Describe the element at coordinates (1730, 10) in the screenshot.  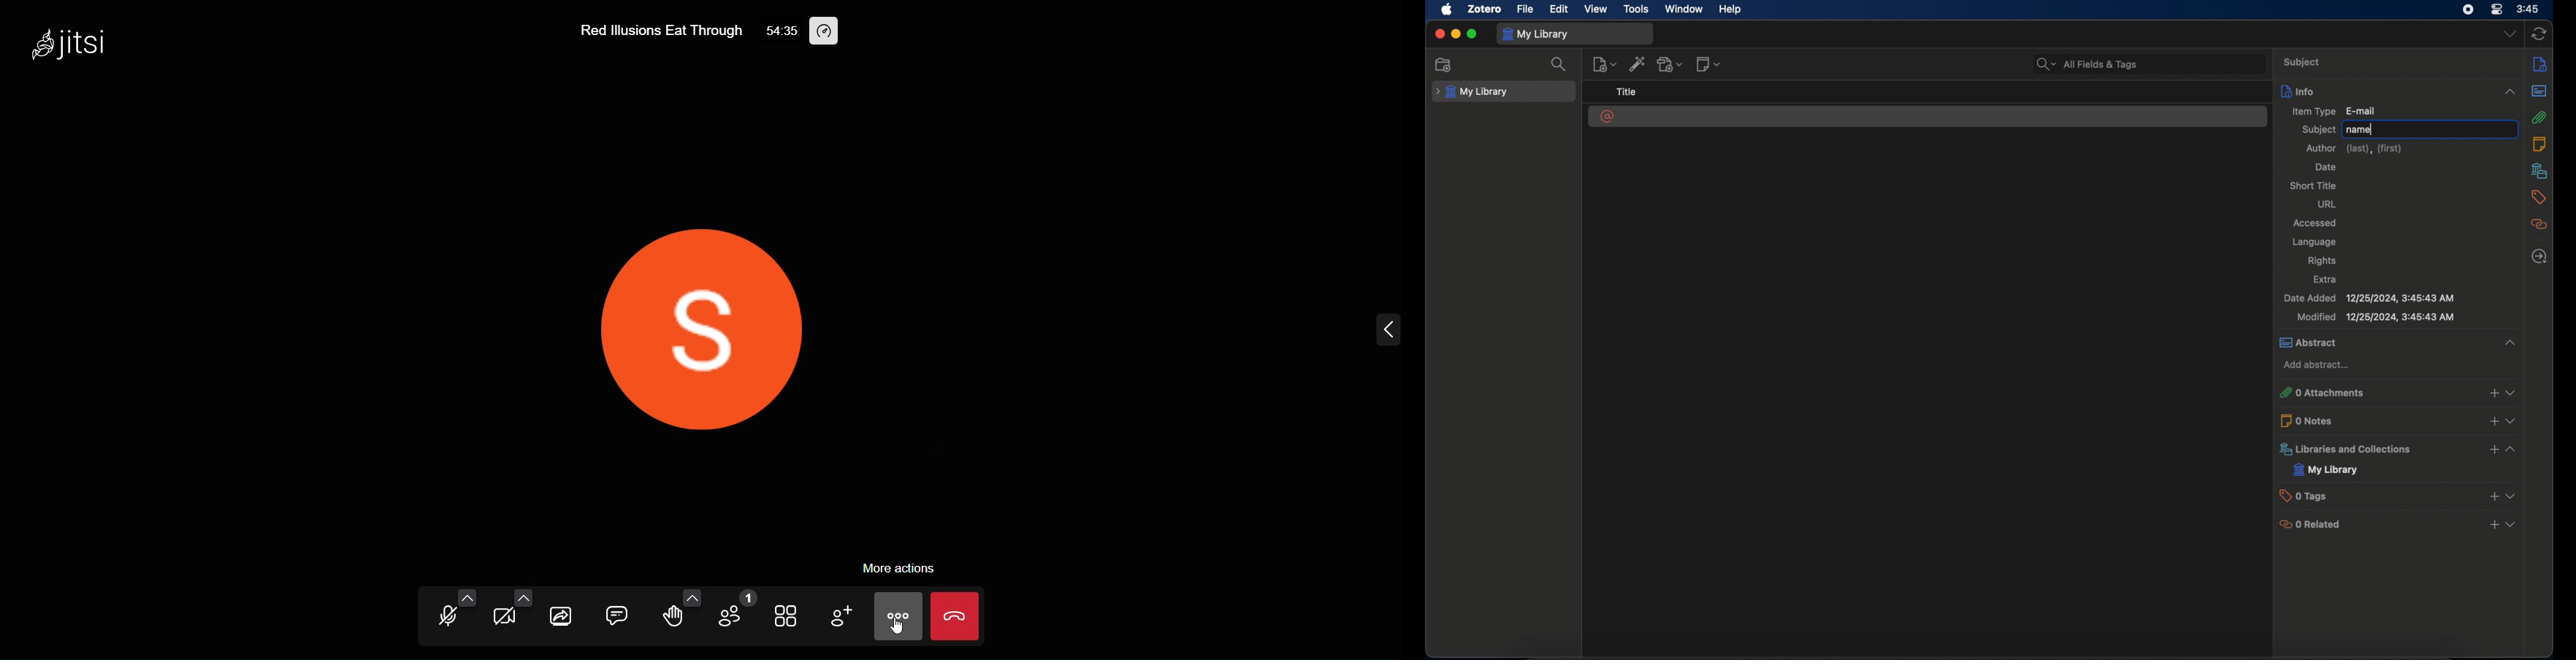
I see `help` at that location.